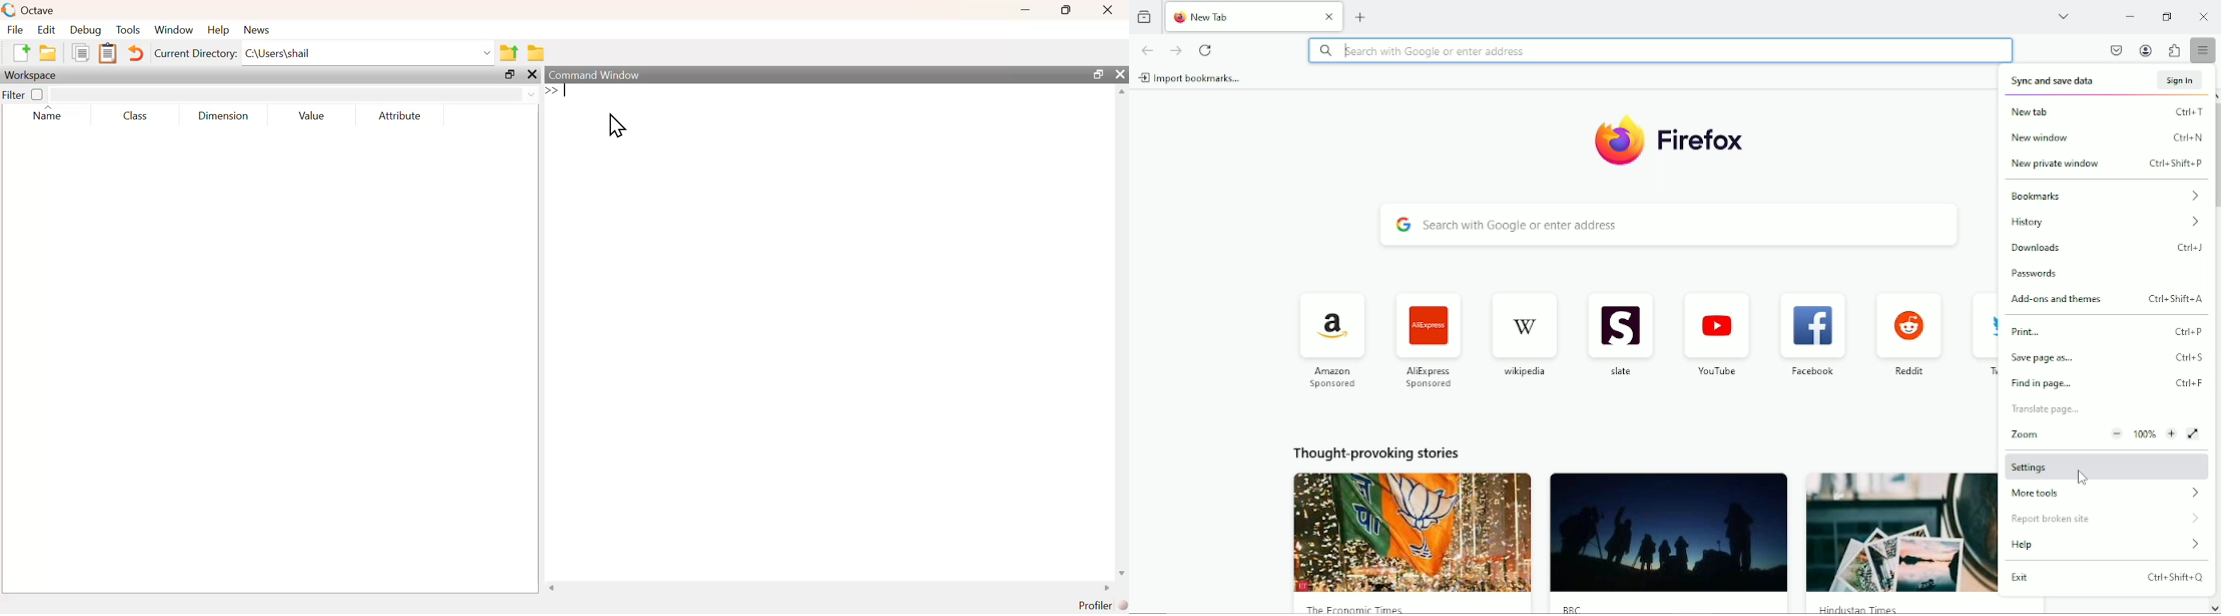 Image resolution: width=2240 pixels, height=616 pixels. What do you see at coordinates (2130, 17) in the screenshot?
I see `minimize` at bounding box center [2130, 17].